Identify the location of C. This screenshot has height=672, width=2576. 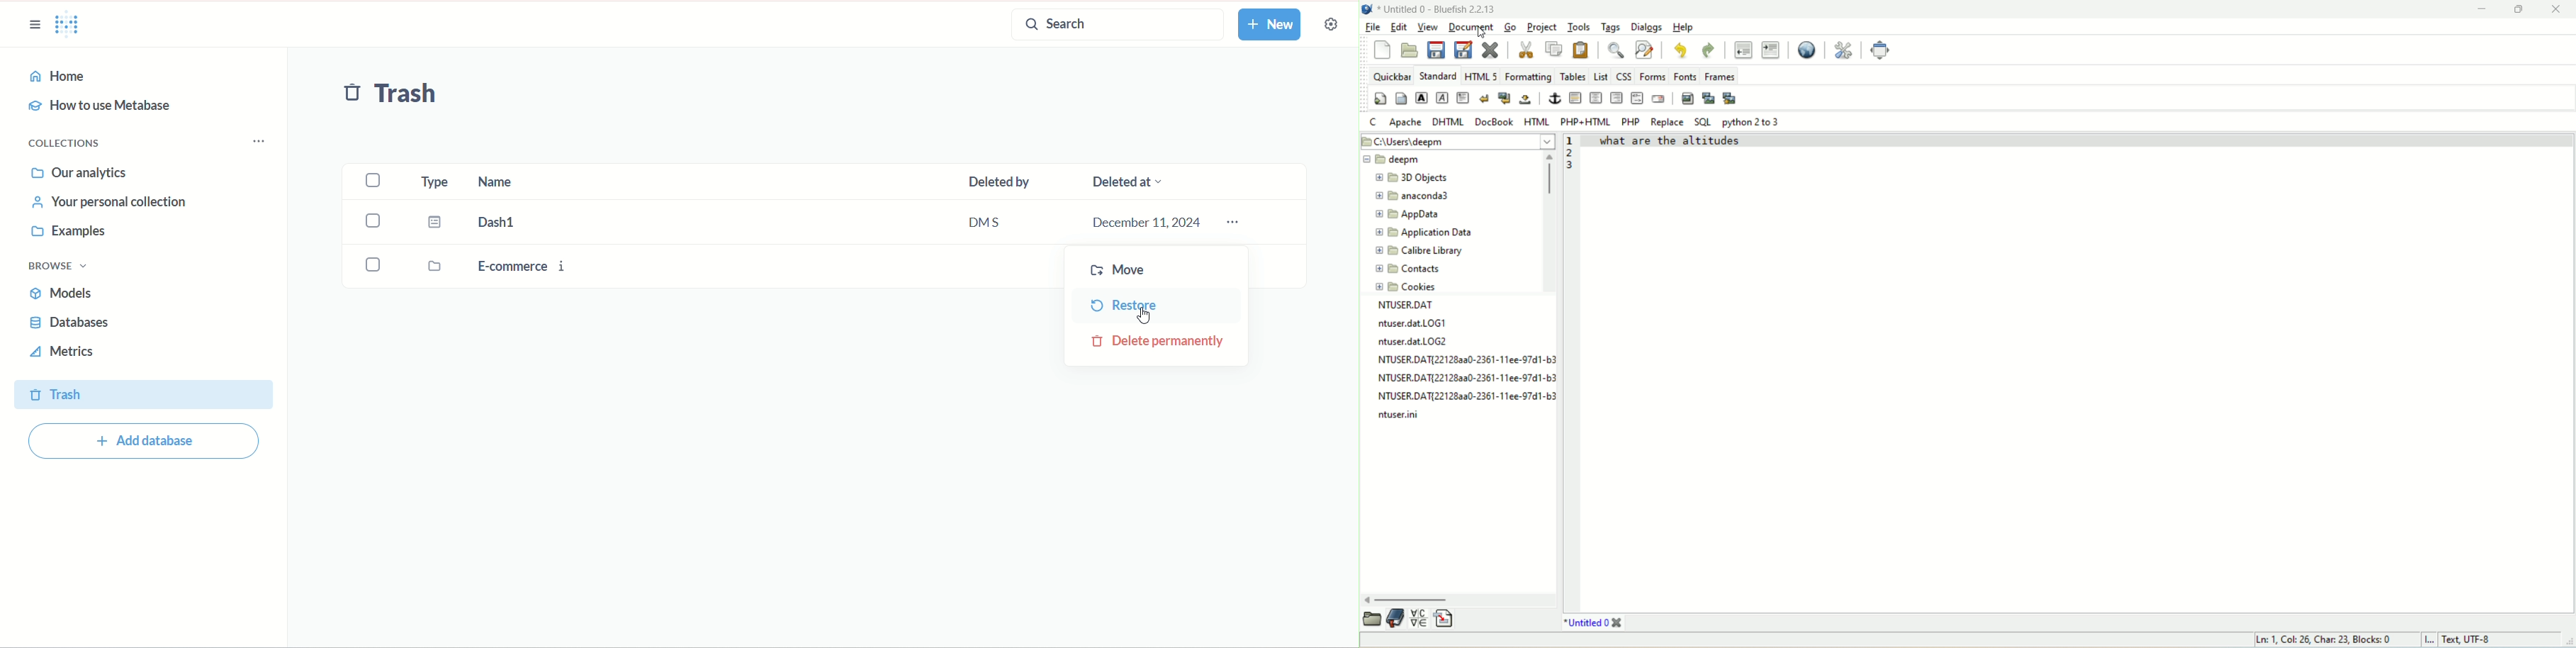
(1374, 122).